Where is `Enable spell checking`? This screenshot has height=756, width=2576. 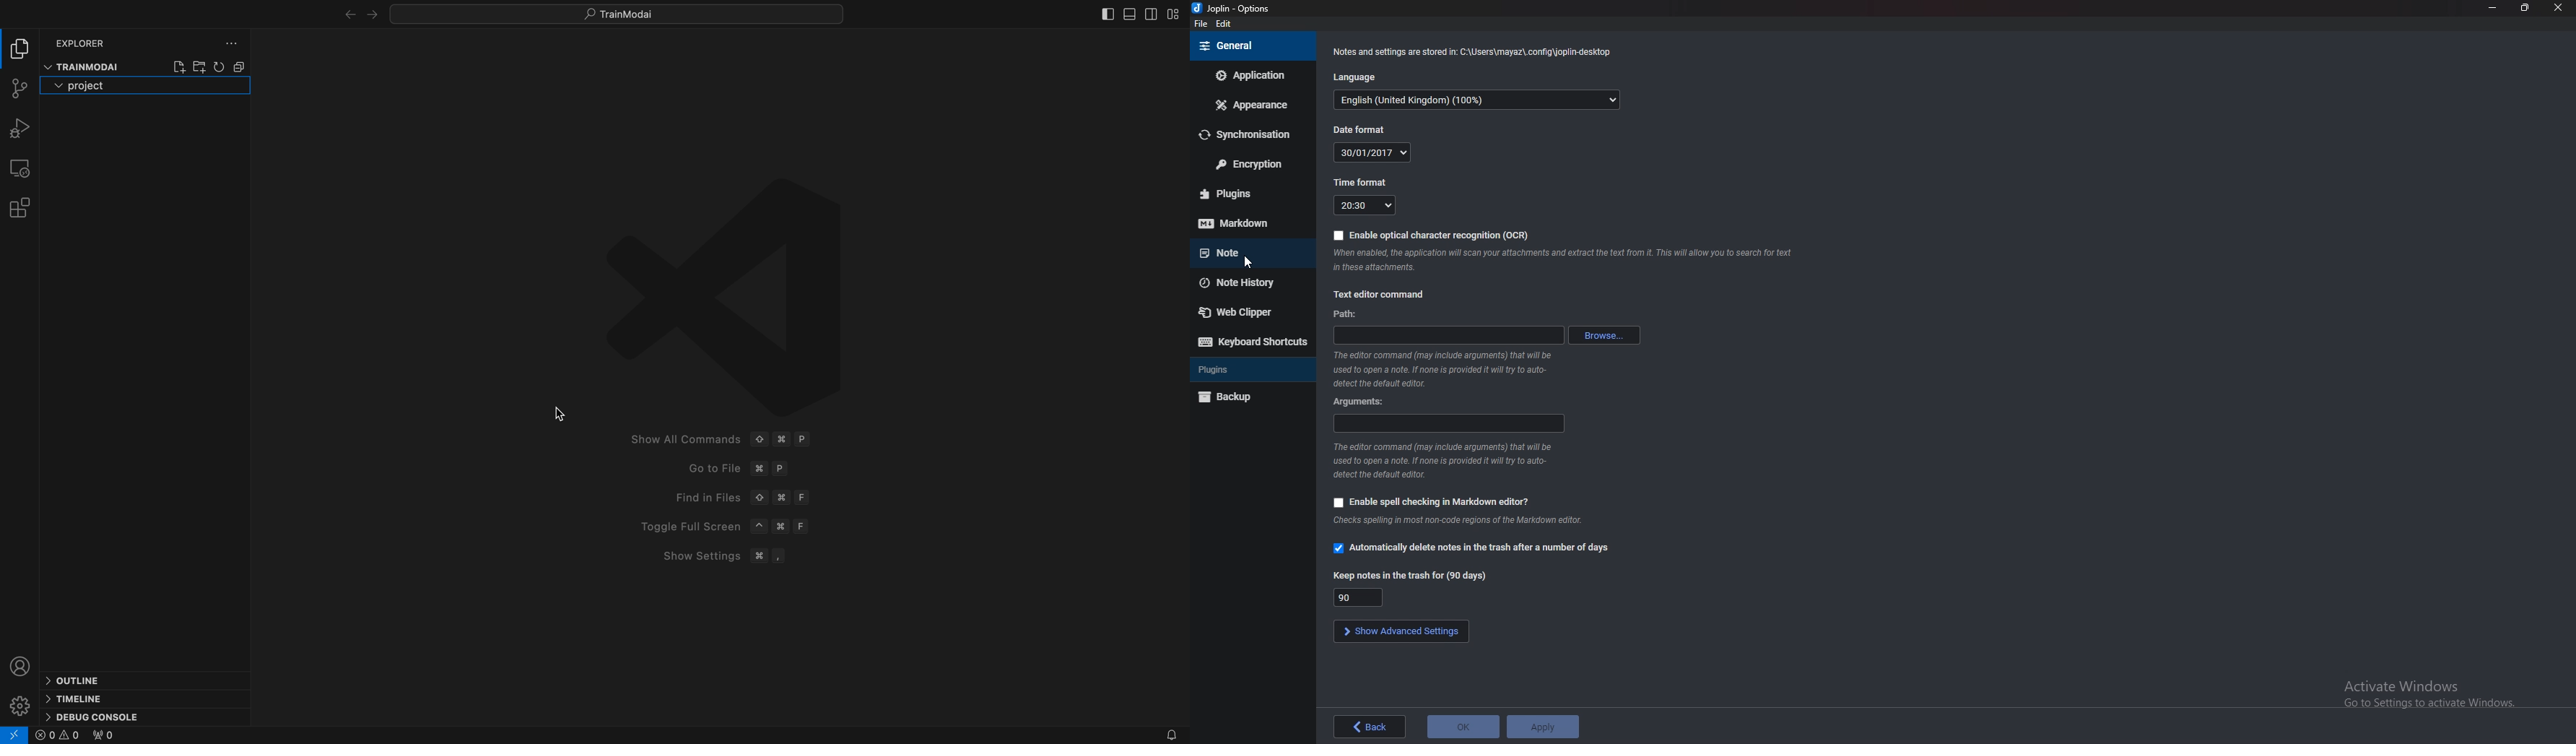 Enable spell checking is located at coordinates (1439, 503).